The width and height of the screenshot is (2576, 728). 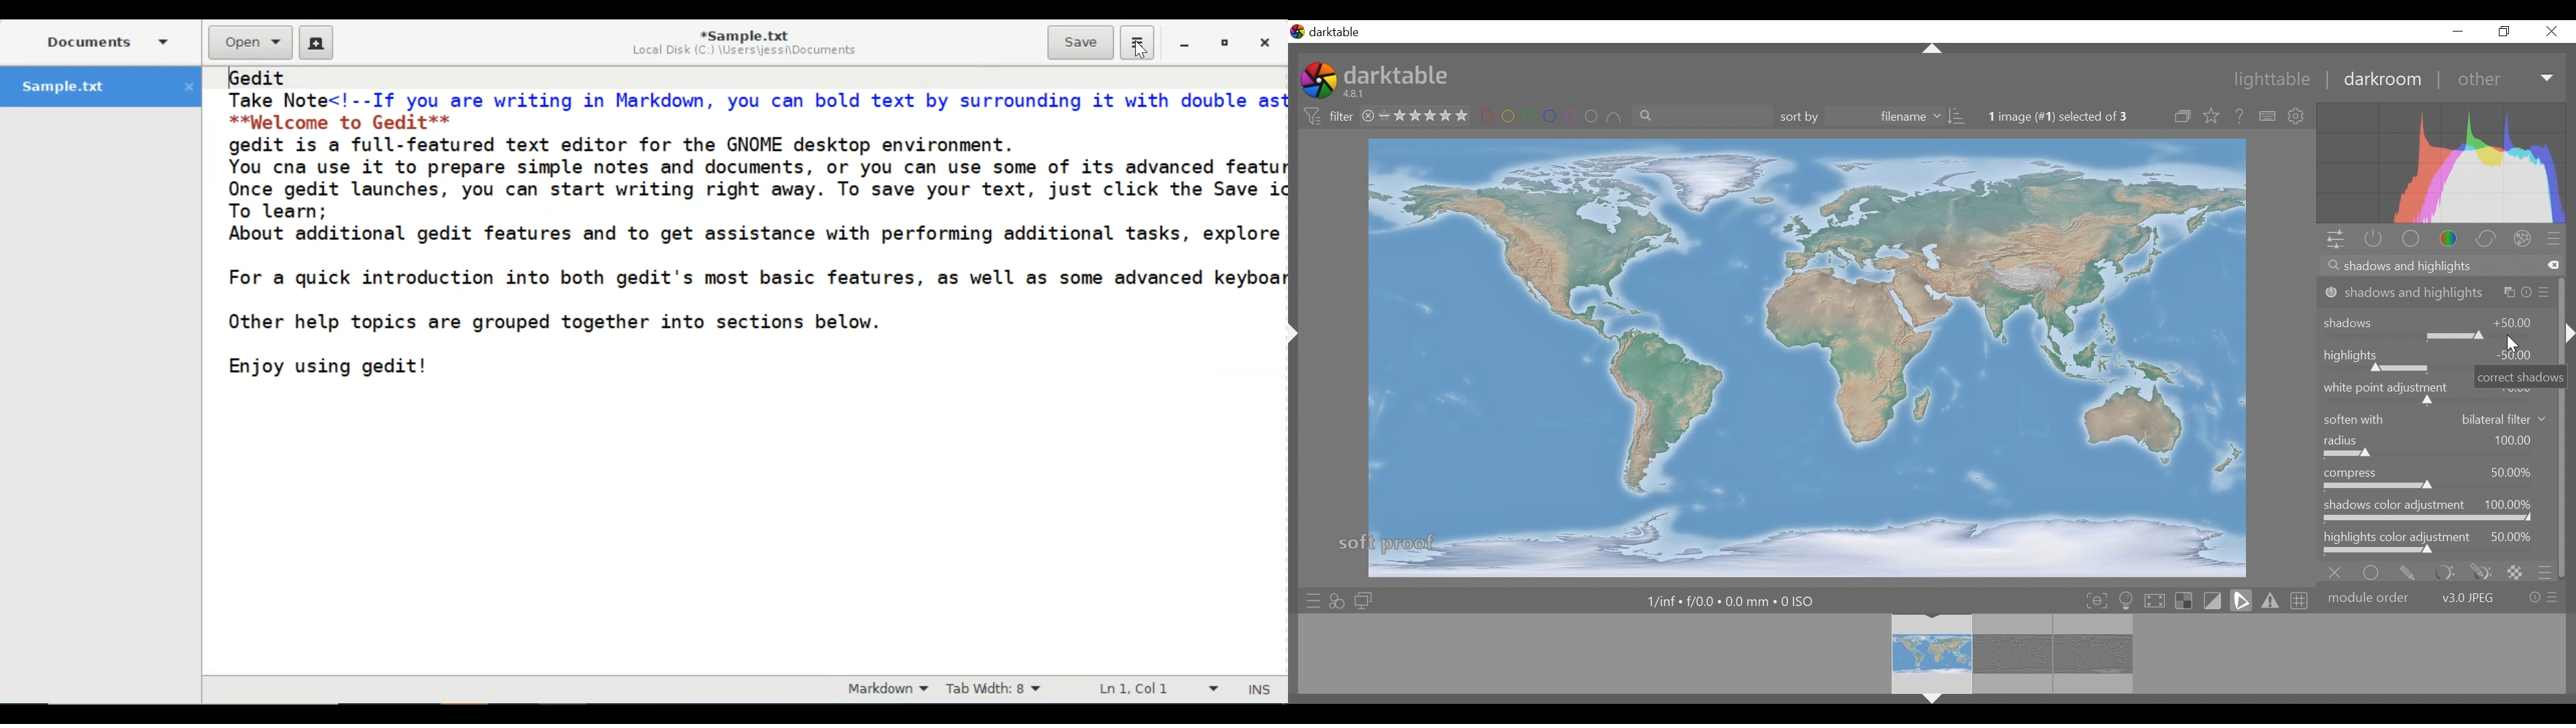 I want to click on lighttable, so click(x=2275, y=80).